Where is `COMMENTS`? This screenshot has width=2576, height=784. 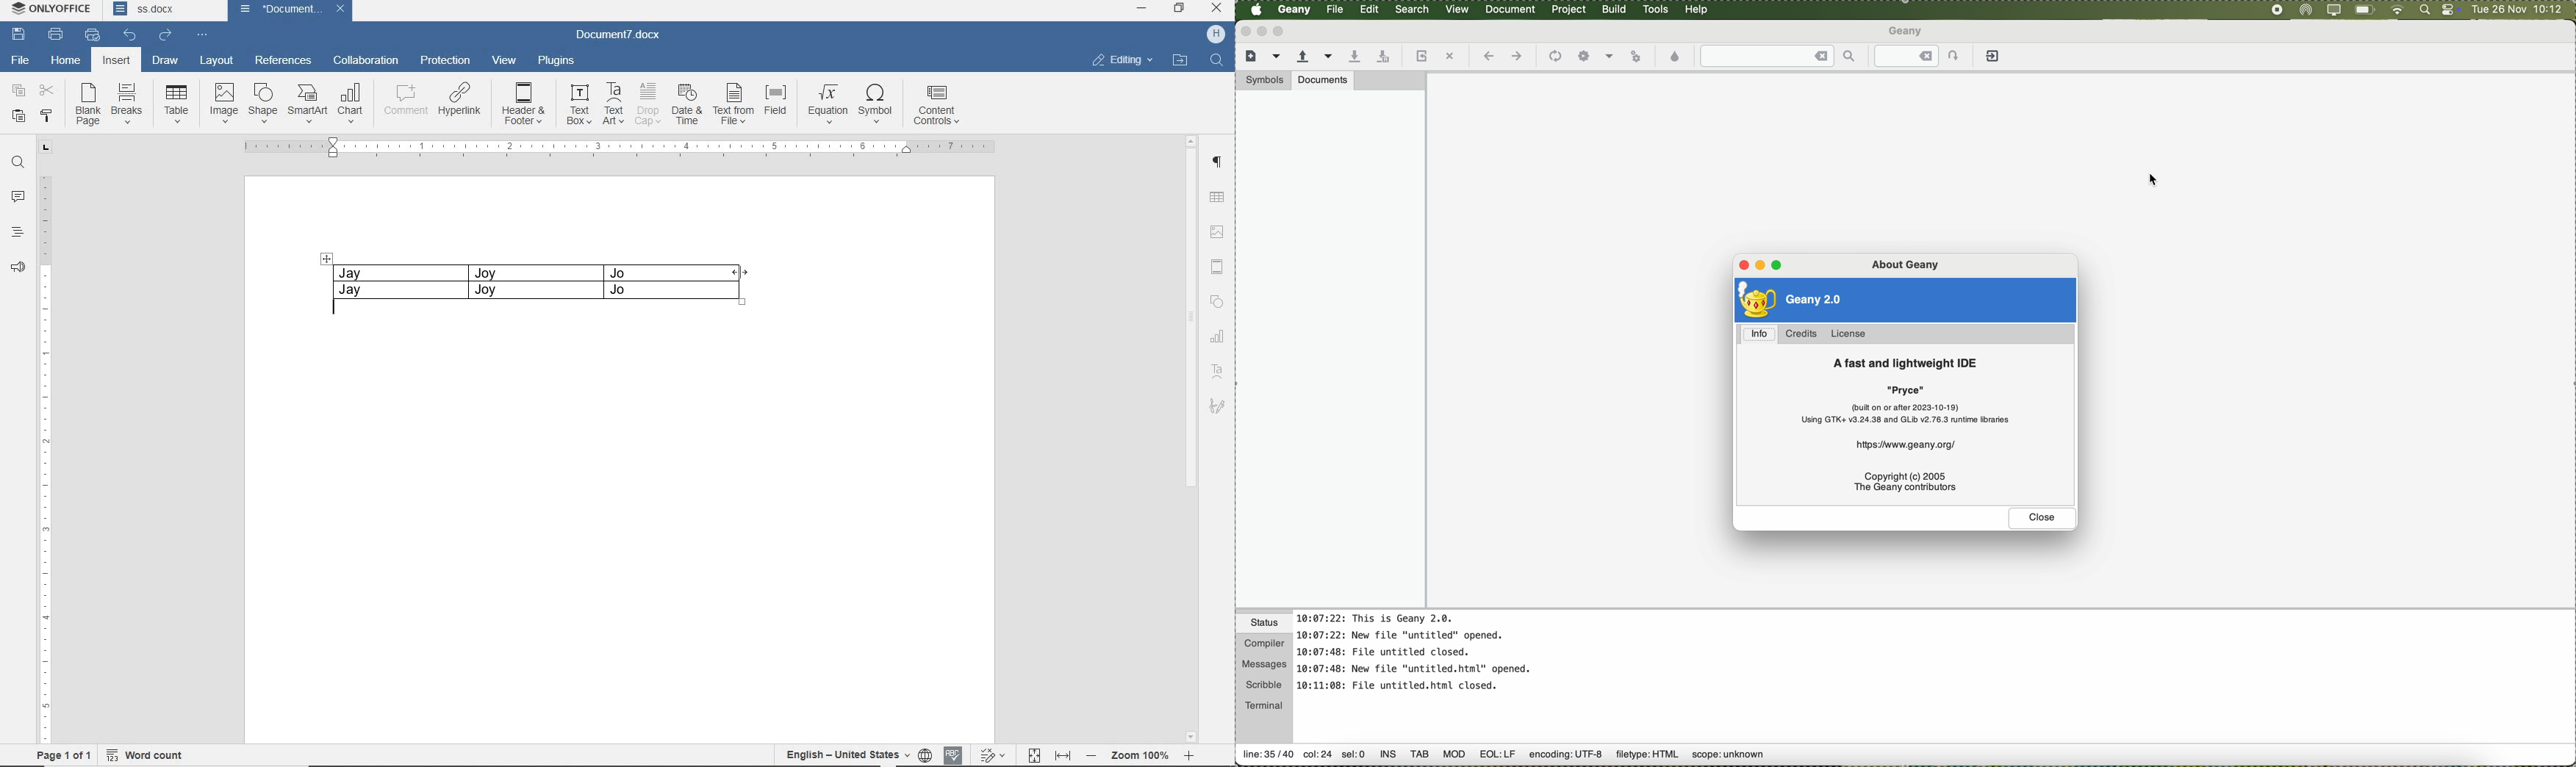
COMMENTS is located at coordinates (18, 196).